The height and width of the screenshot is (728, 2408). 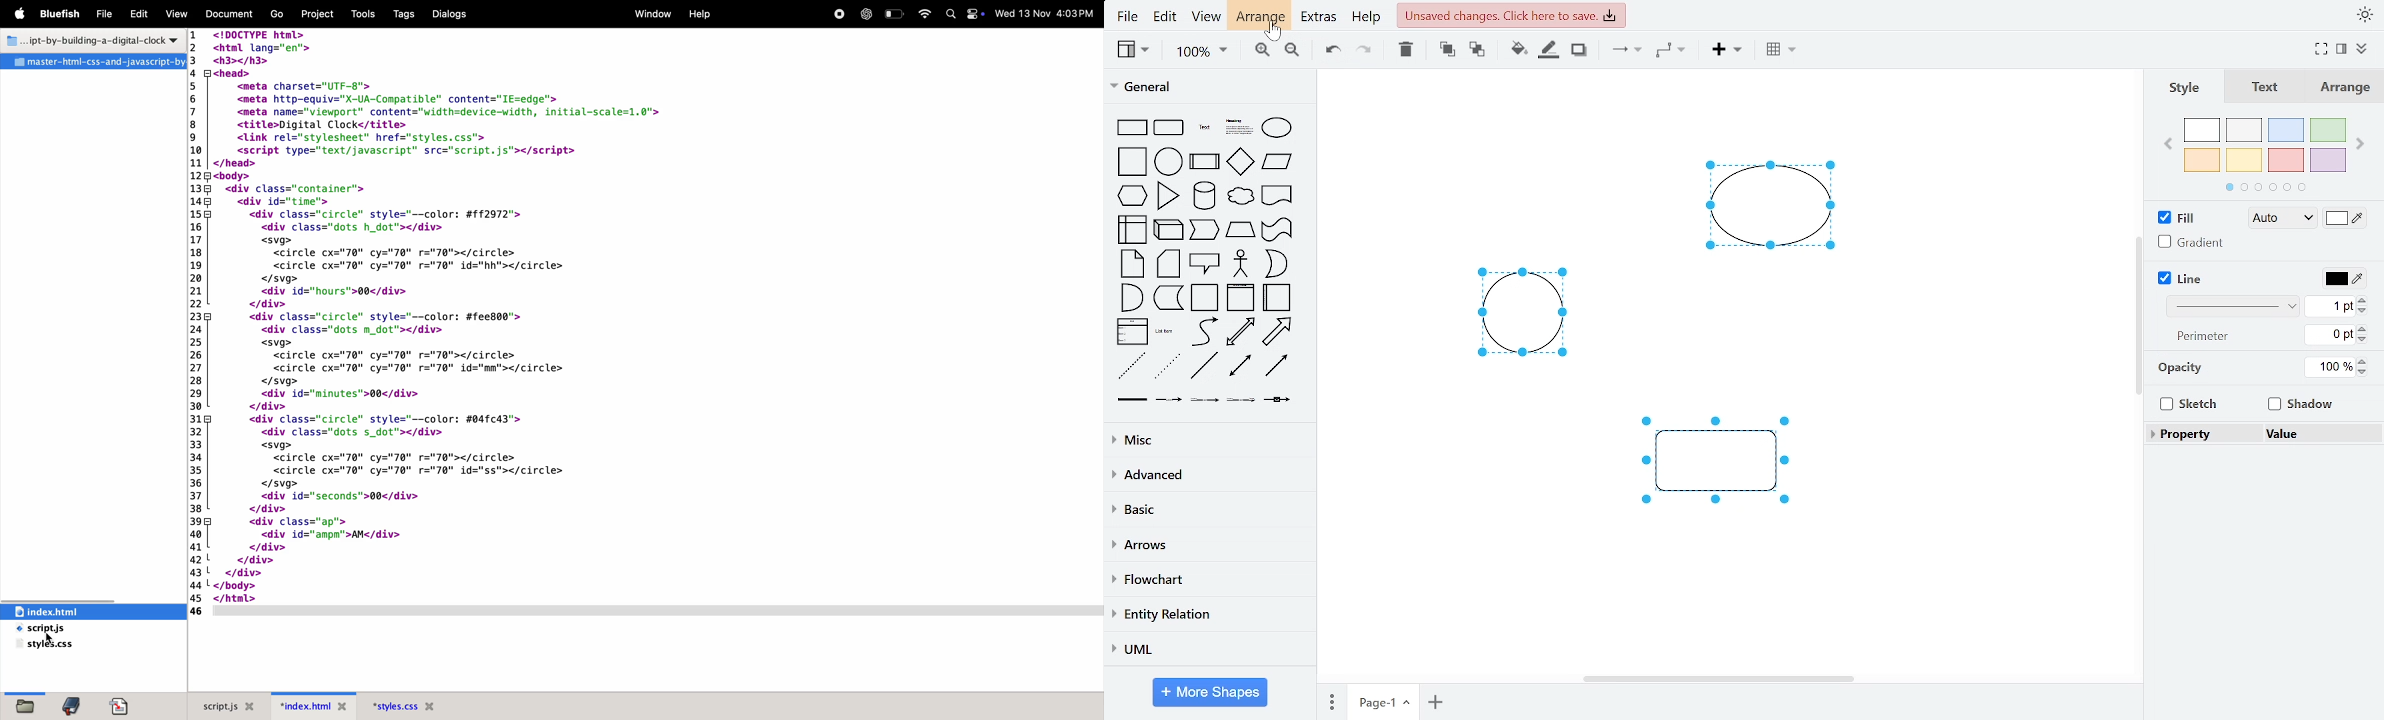 What do you see at coordinates (2362, 15) in the screenshot?
I see `appearance` at bounding box center [2362, 15].